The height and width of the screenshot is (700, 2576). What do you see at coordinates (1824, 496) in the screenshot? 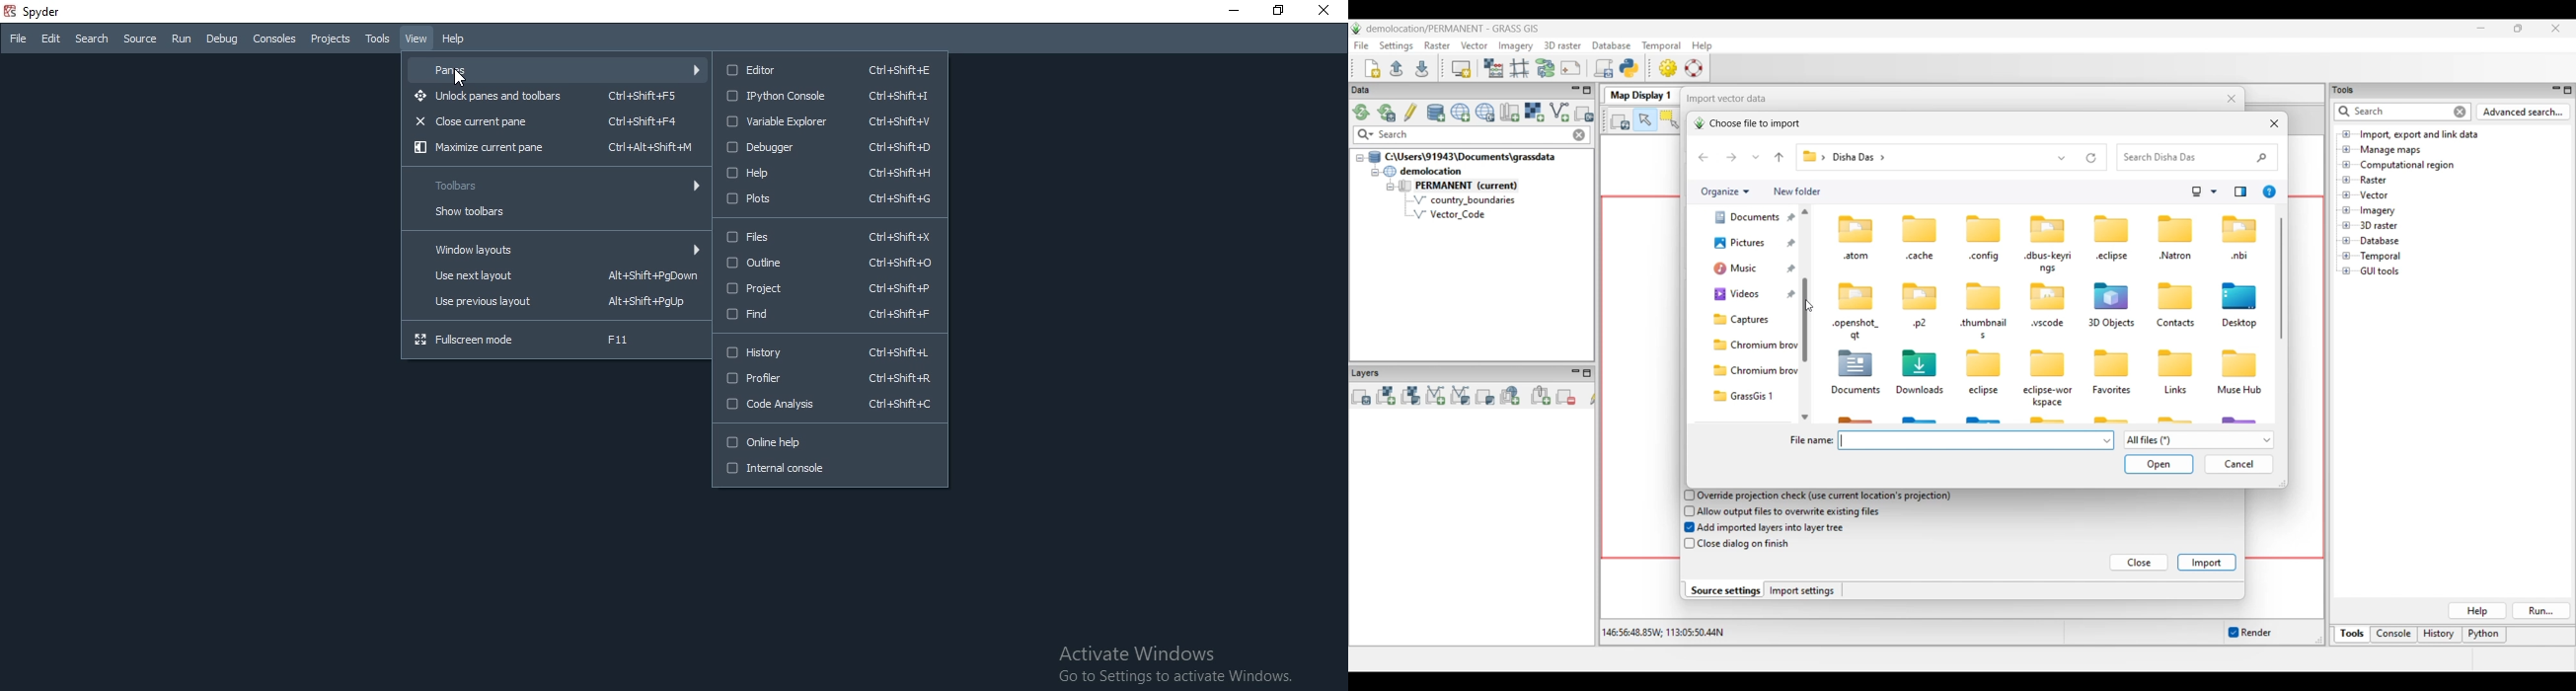
I see `Override projection check` at bounding box center [1824, 496].